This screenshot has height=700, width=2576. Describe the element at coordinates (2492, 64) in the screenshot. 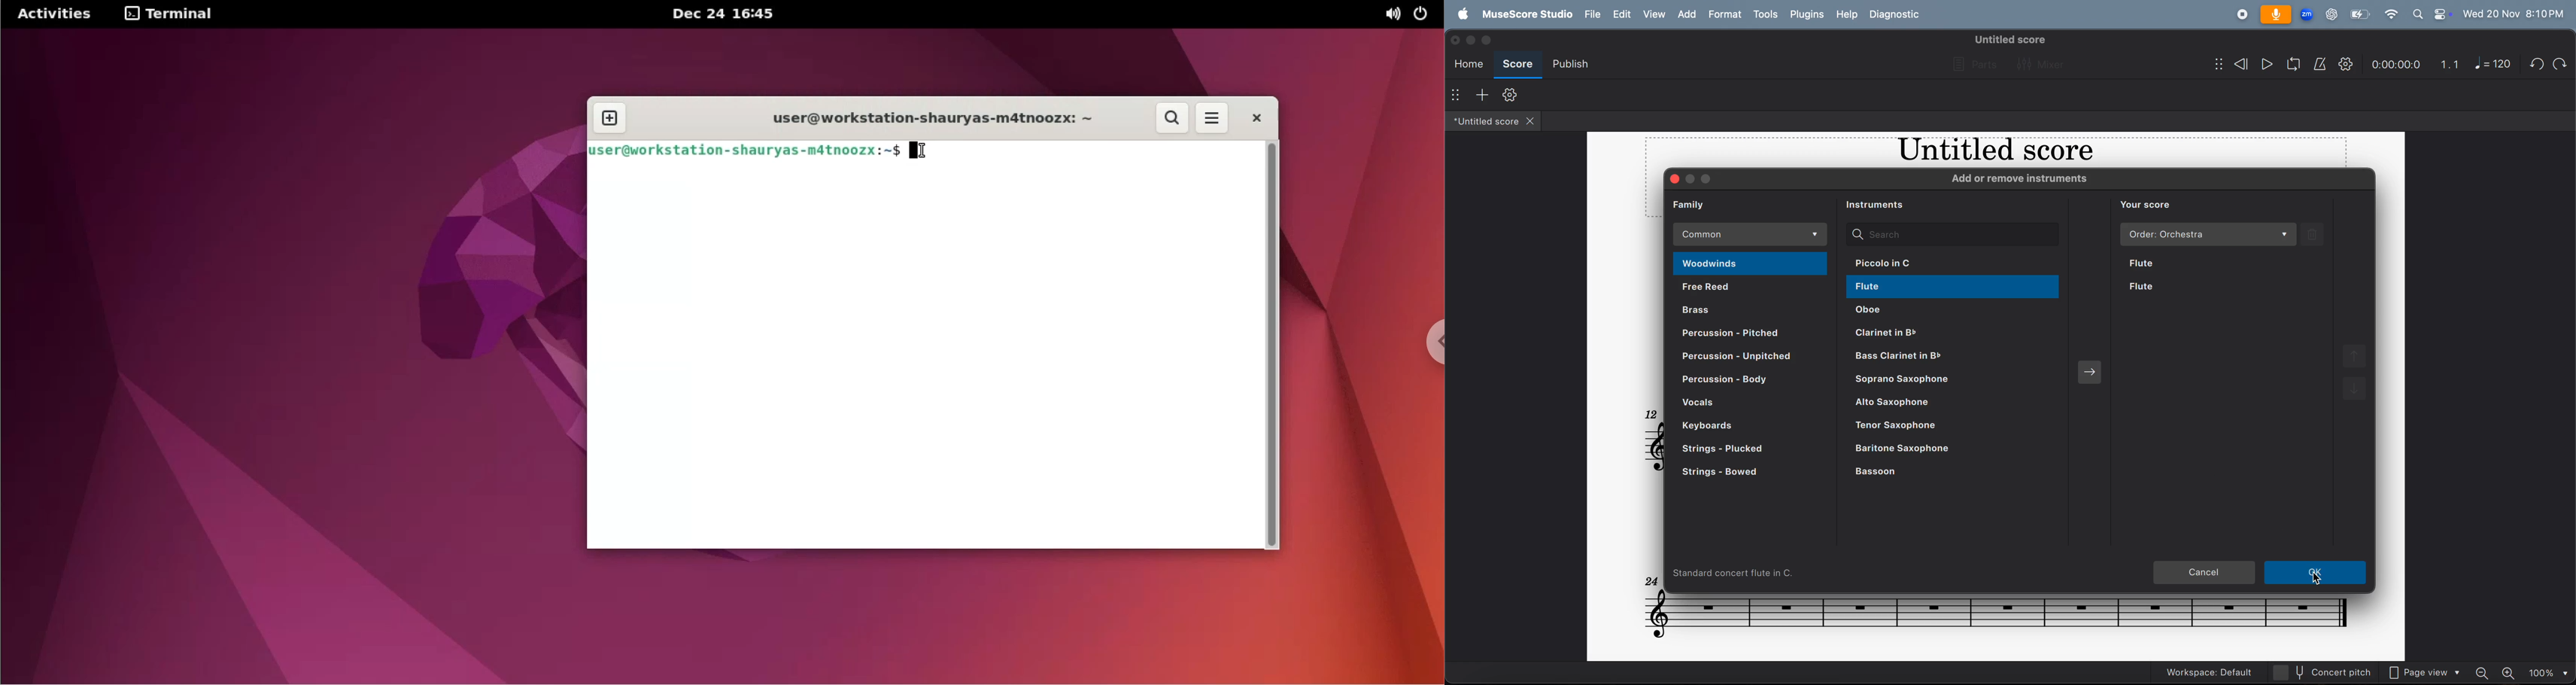

I see `note 120` at that location.